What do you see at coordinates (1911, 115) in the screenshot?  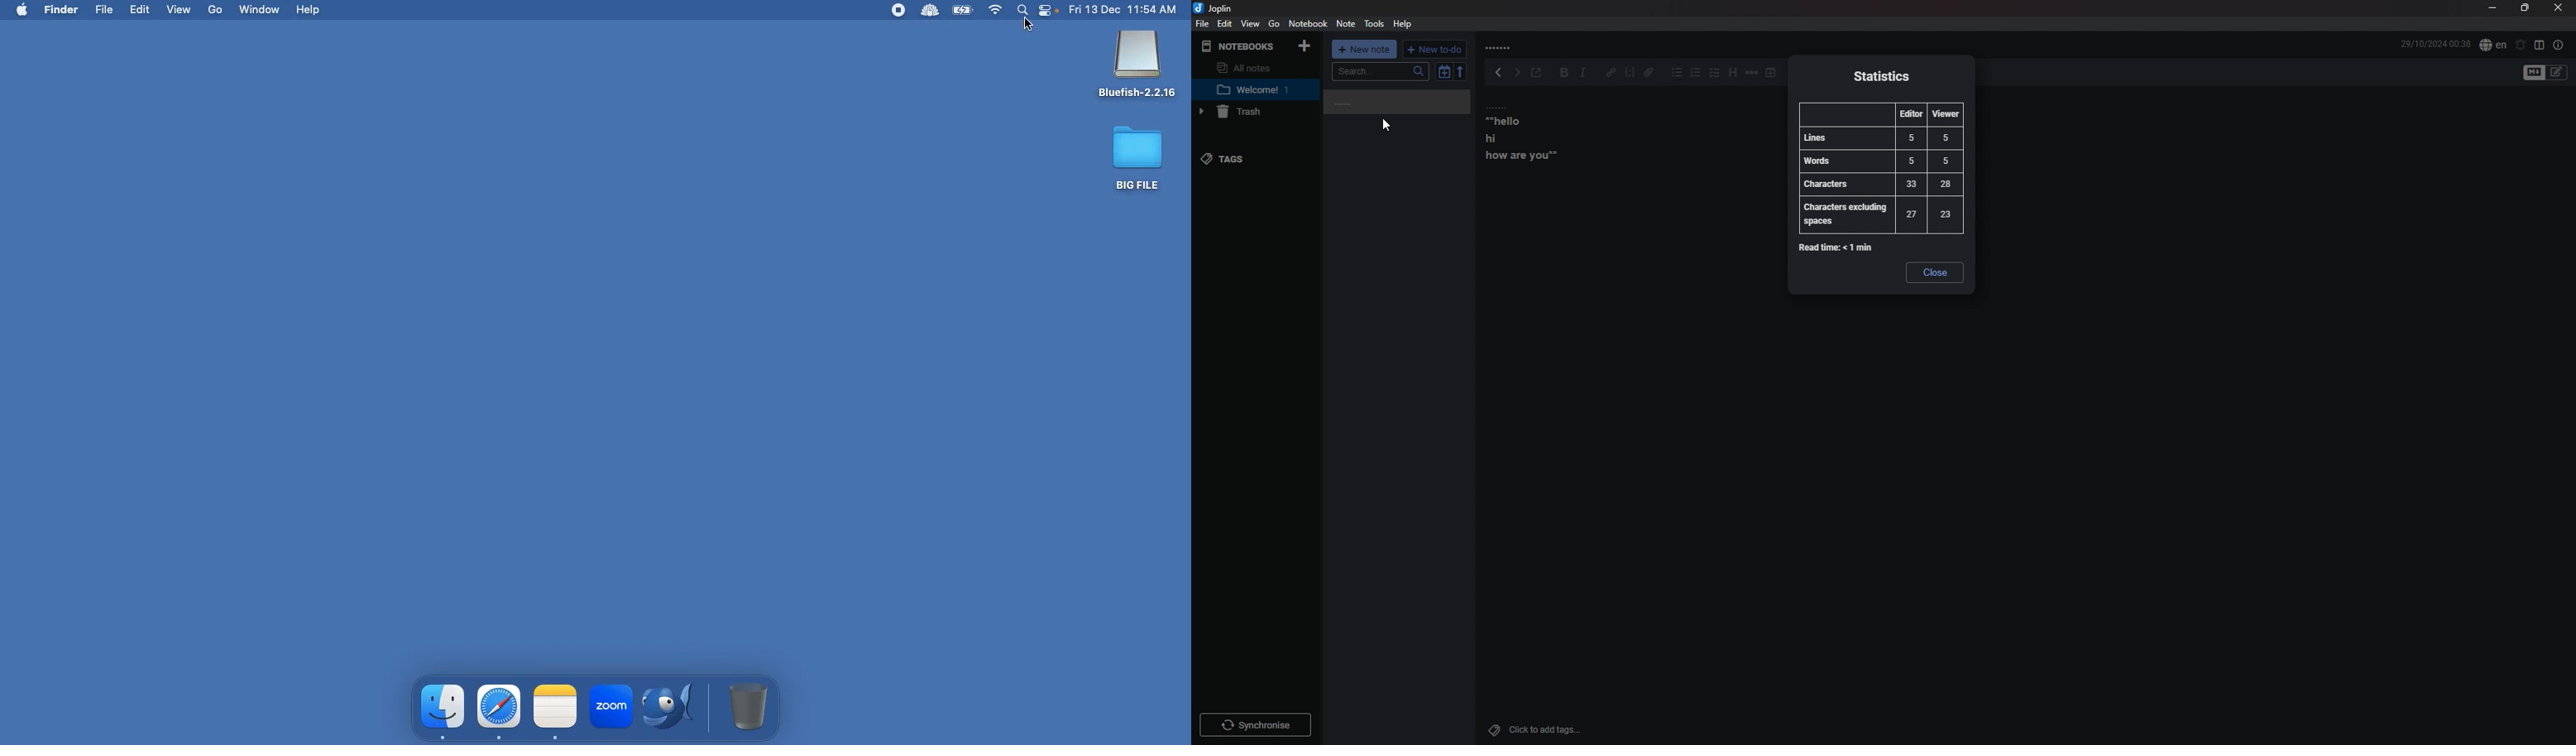 I see `editor` at bounding box center [1911, 115].